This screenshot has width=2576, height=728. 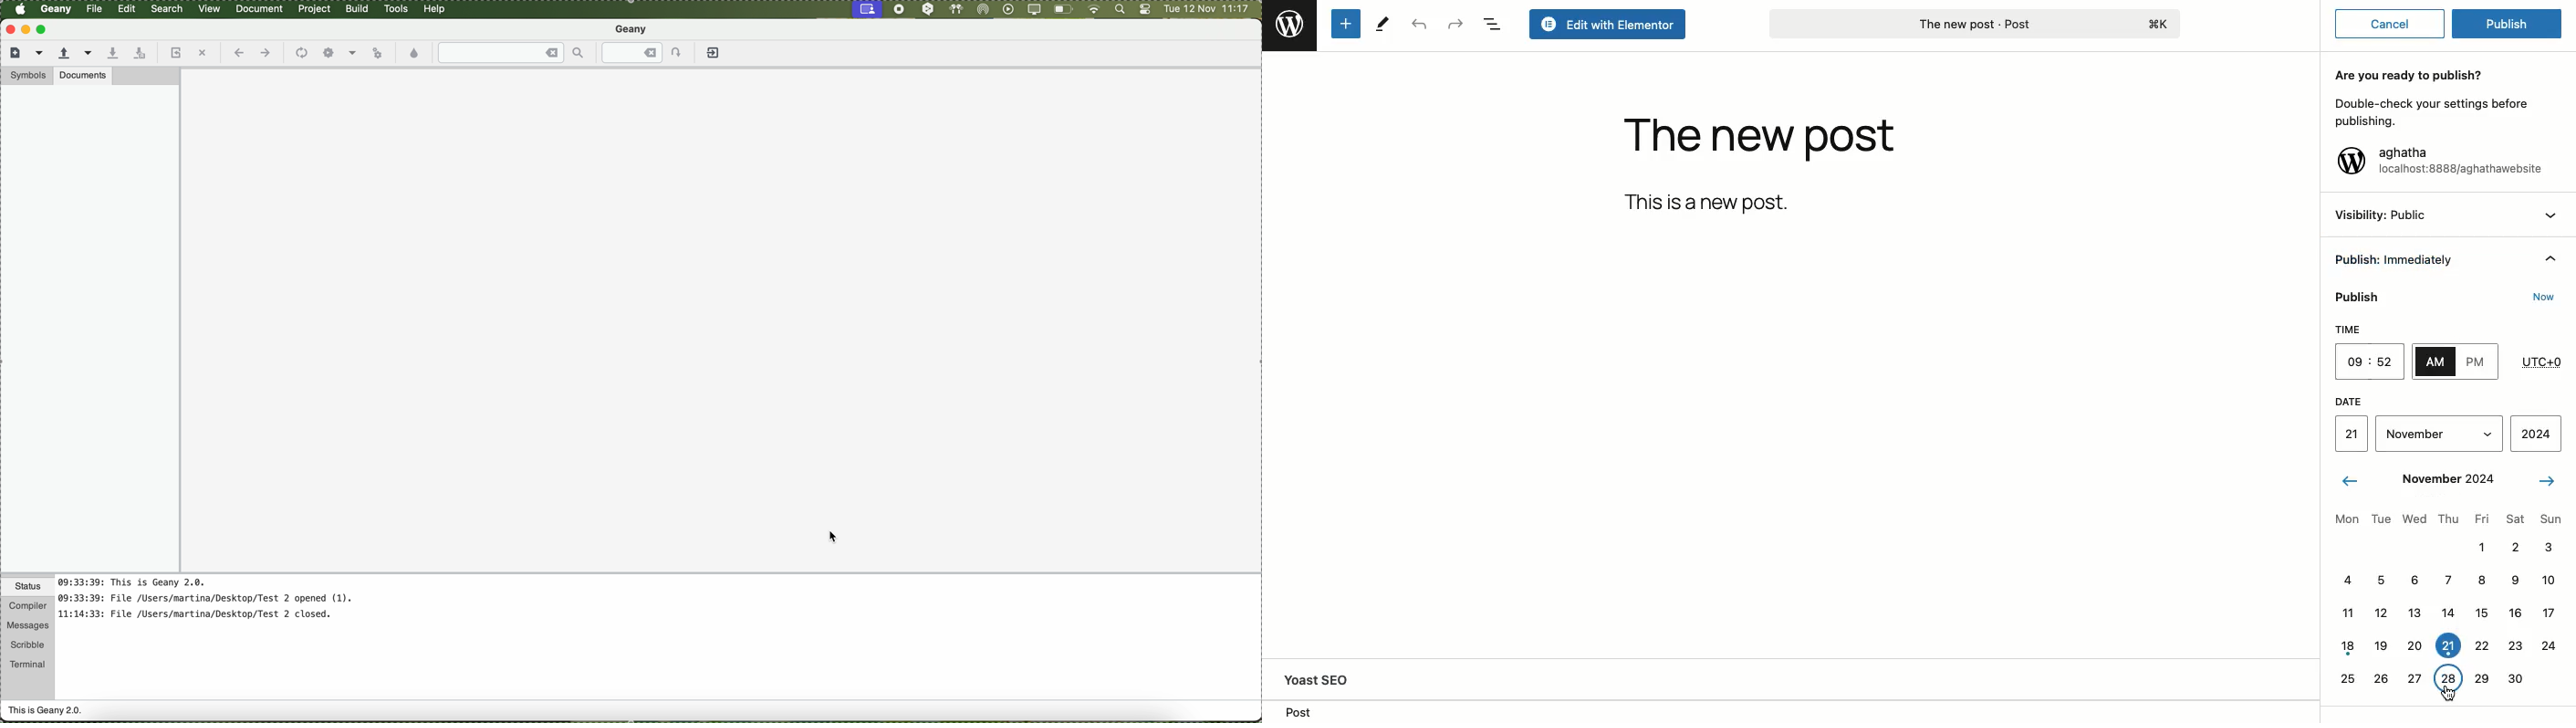 What do you see at coordinates (2414, 678) in the screenshot?
I see `27` at bounding box center [2414, 678].